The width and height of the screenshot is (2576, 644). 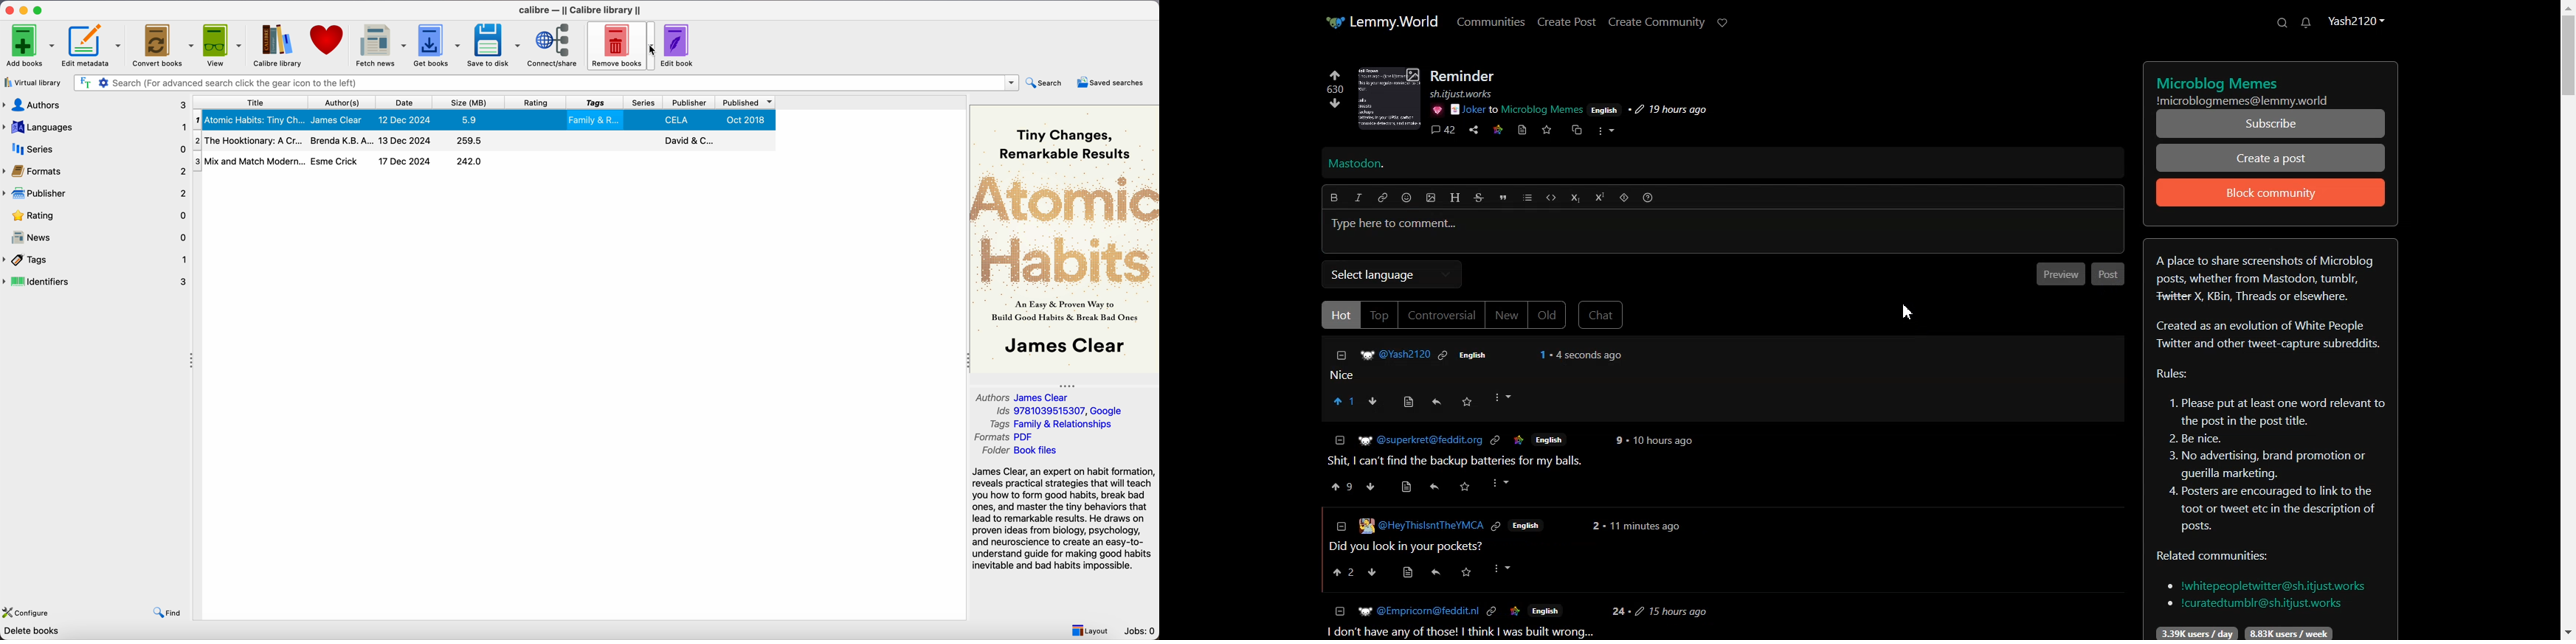 What do you see at coordinates (94, 149) in the screenshot?
I see `series` at bounding box center [94, 149].